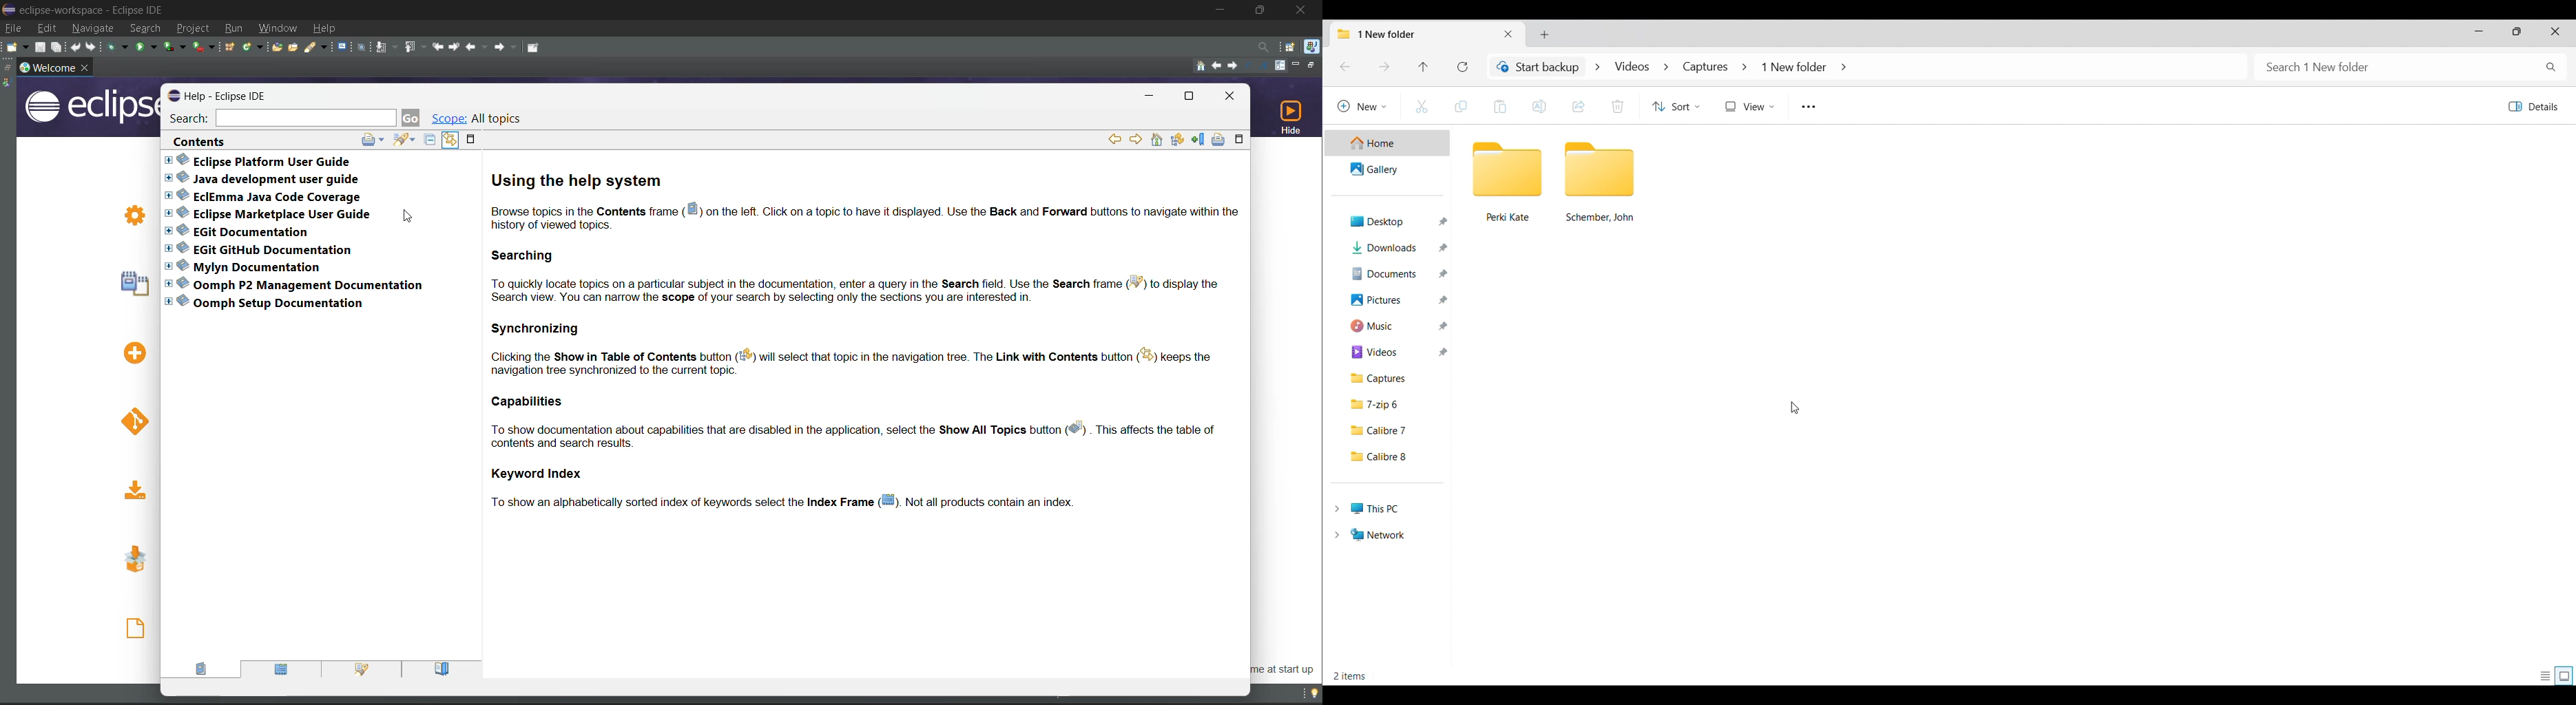  I want to click on help, so click(325, 28).